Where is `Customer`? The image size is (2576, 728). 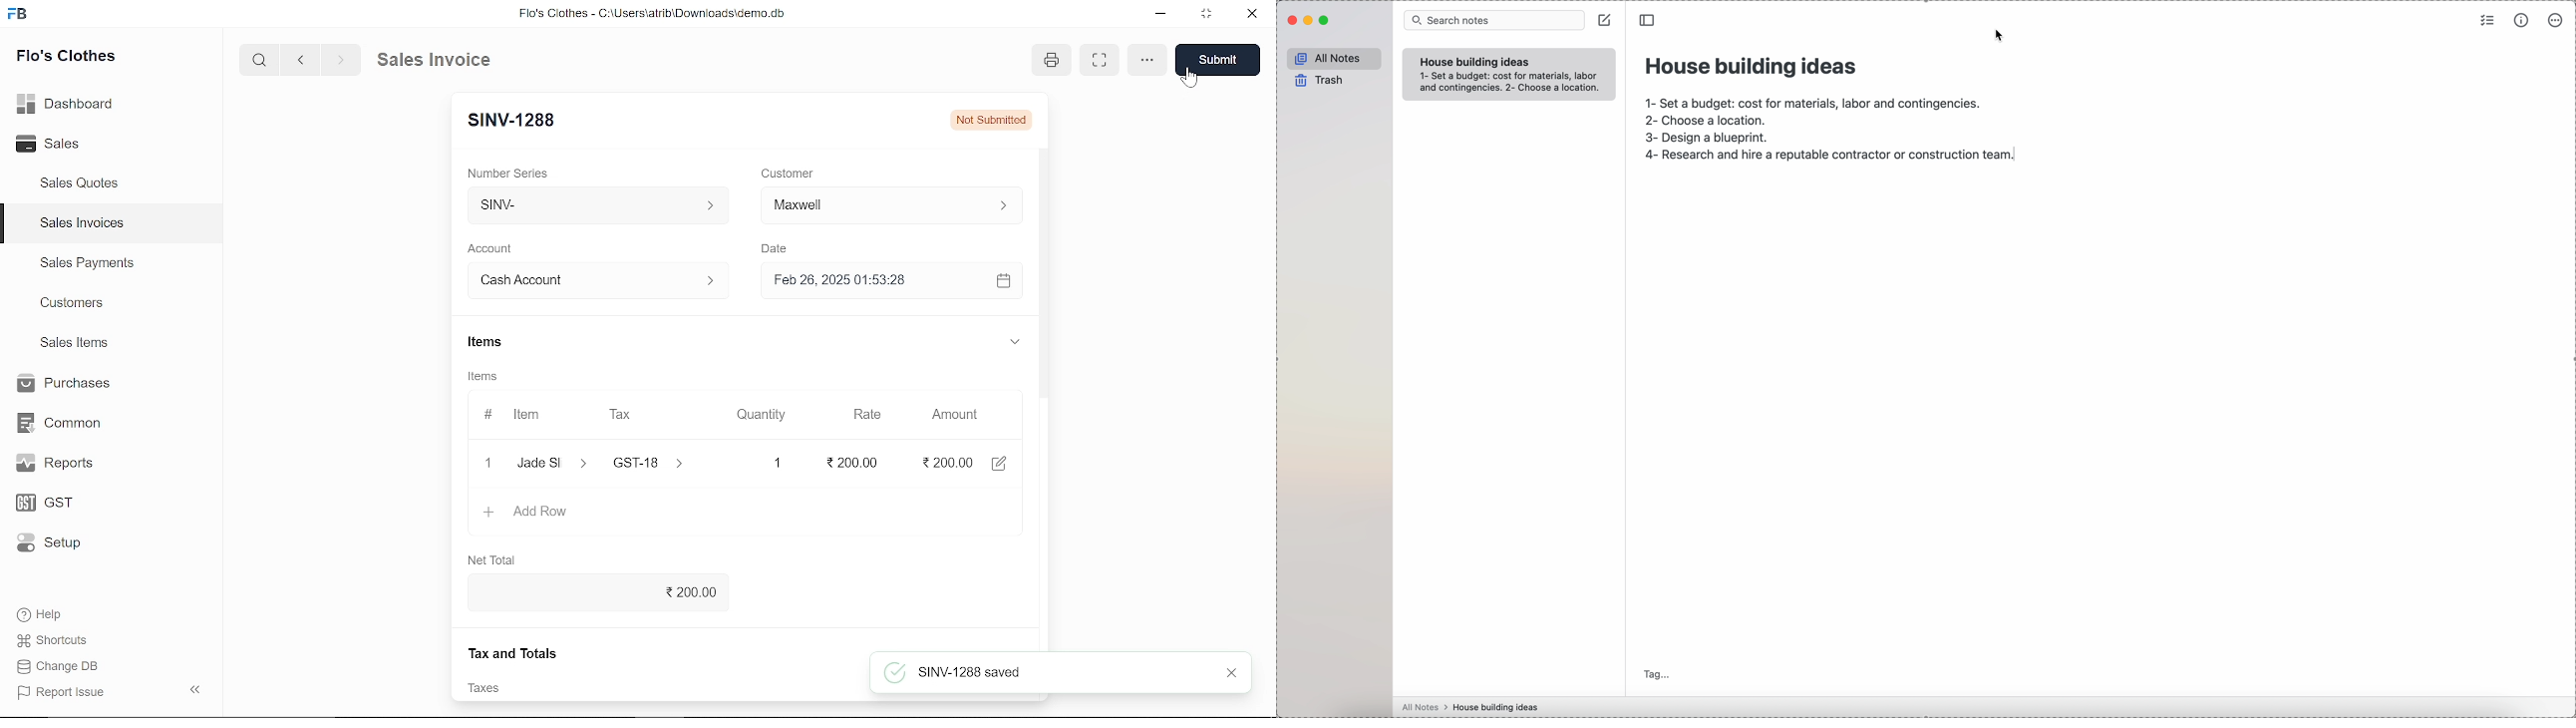 Customer is located at coordinates (891, 204).